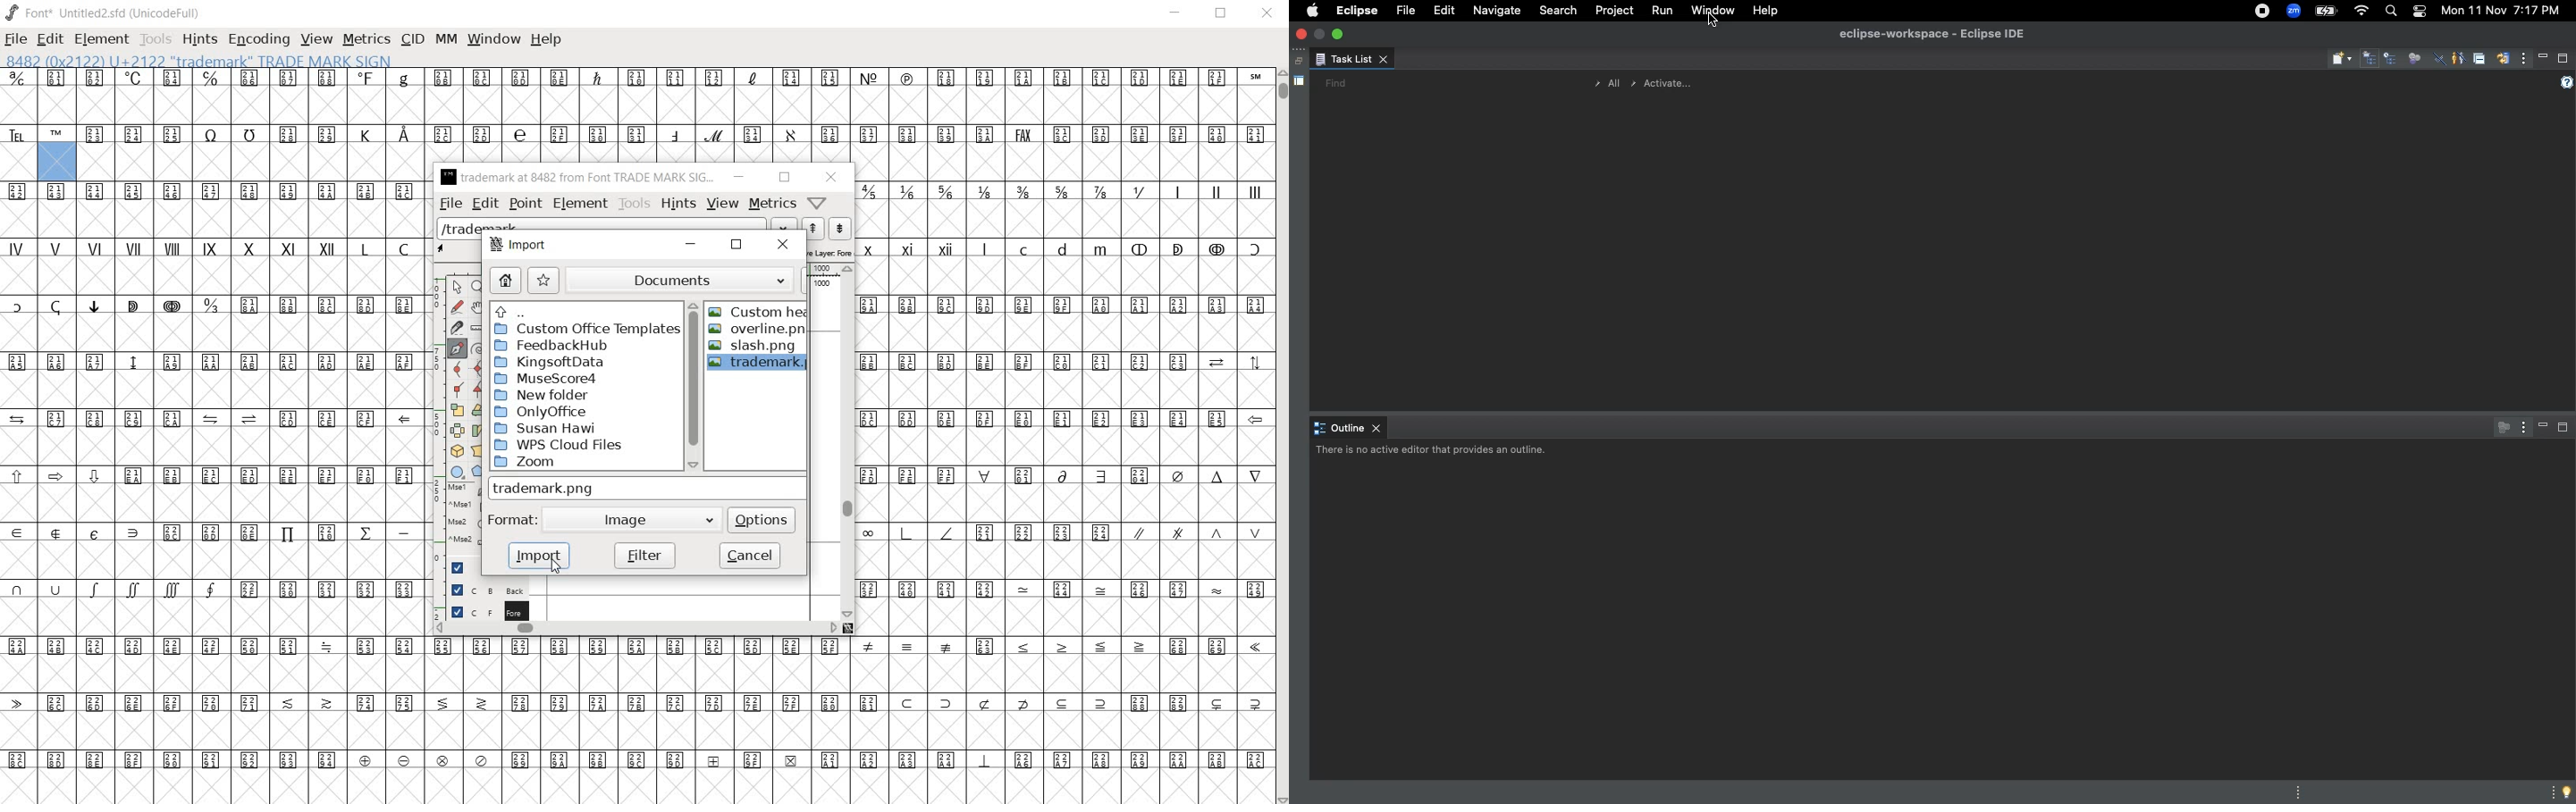  Describe the element at coordinates (813, 228) in the screenshot. I see `show the next word on the list` at that location.